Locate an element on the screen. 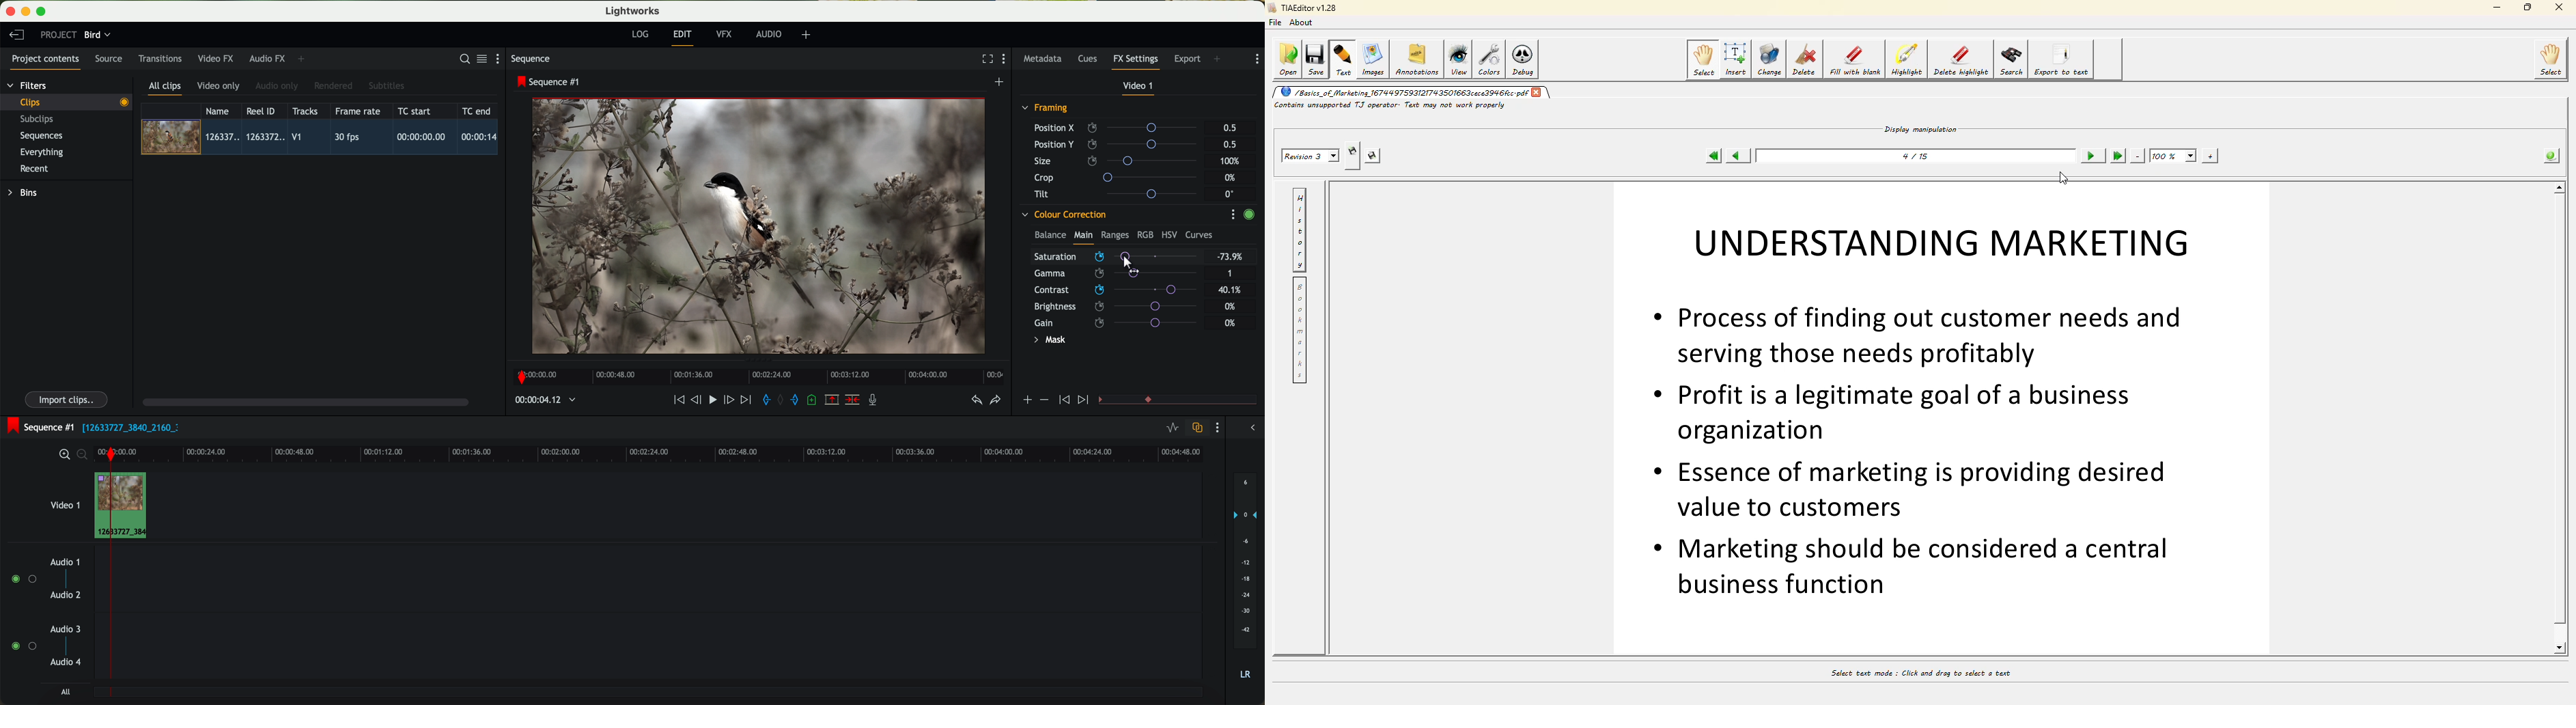 The image size is (2576, 728). bins is located at coordinates (24, 193).